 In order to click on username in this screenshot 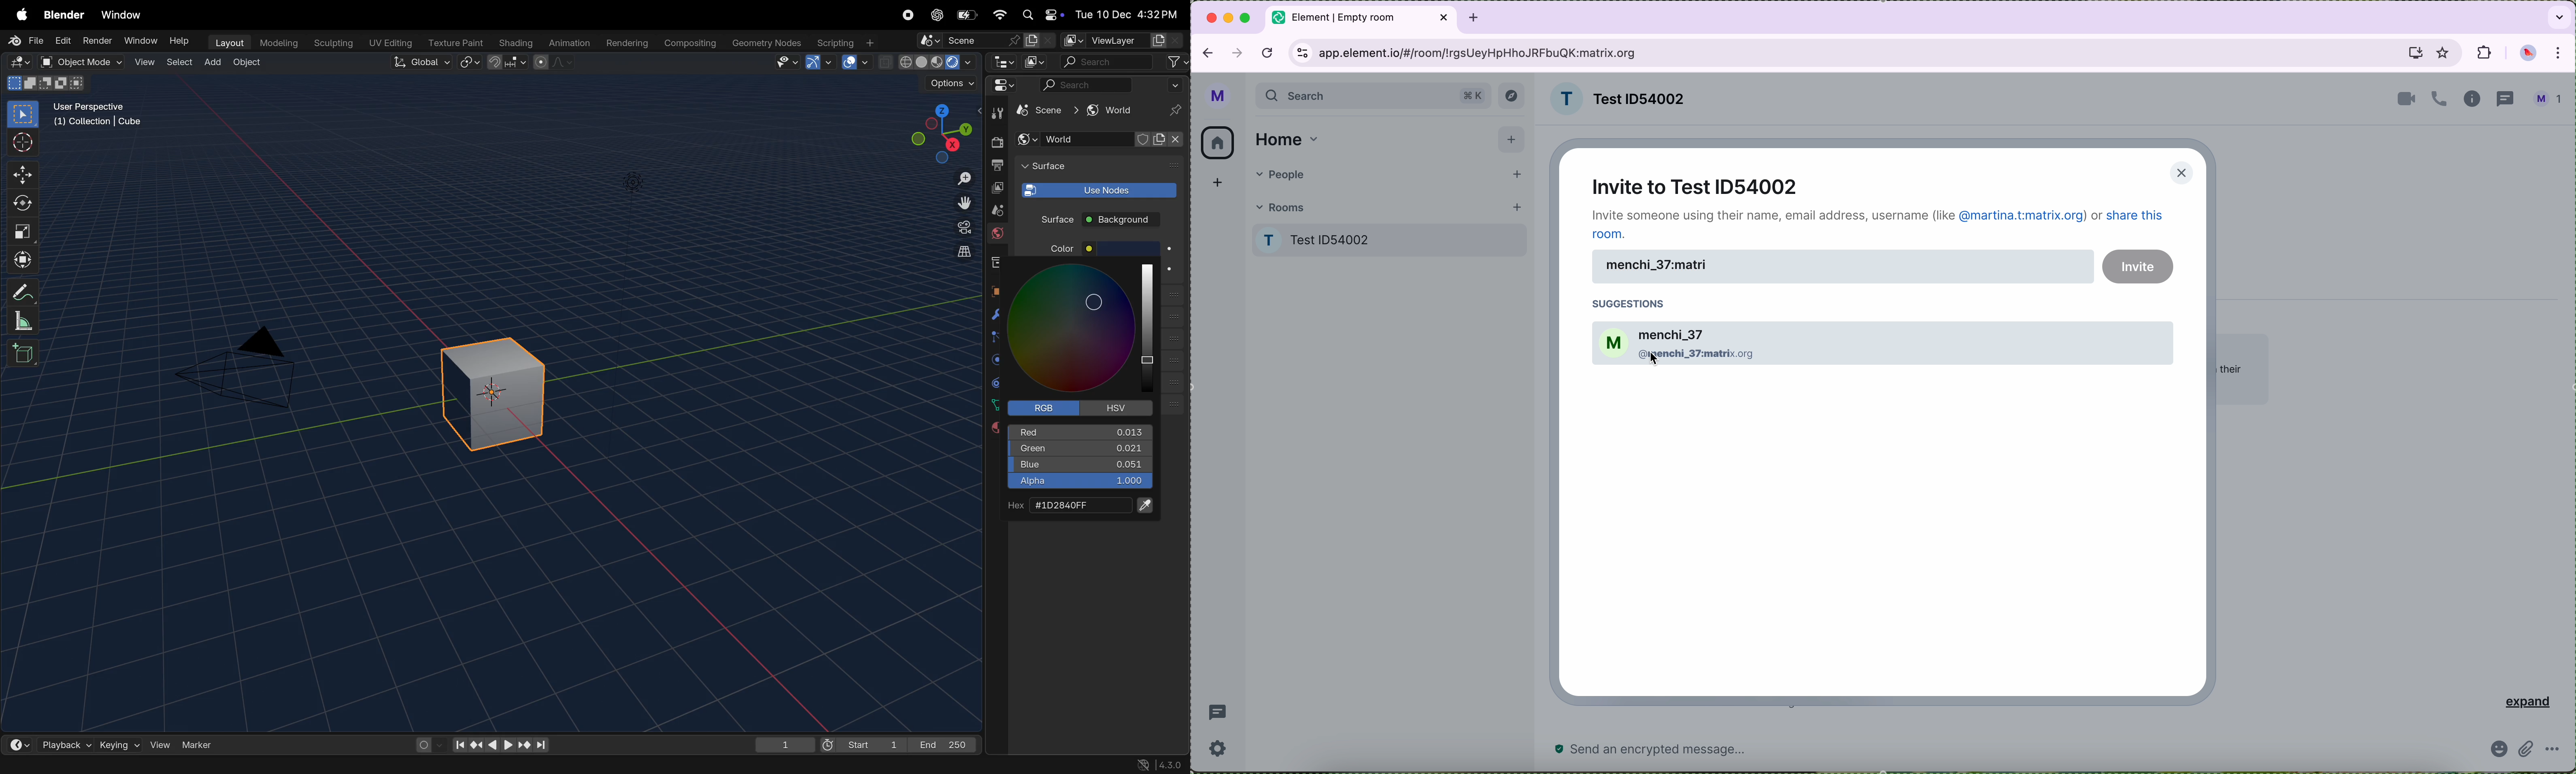, I will do `click(1843, 267)`.